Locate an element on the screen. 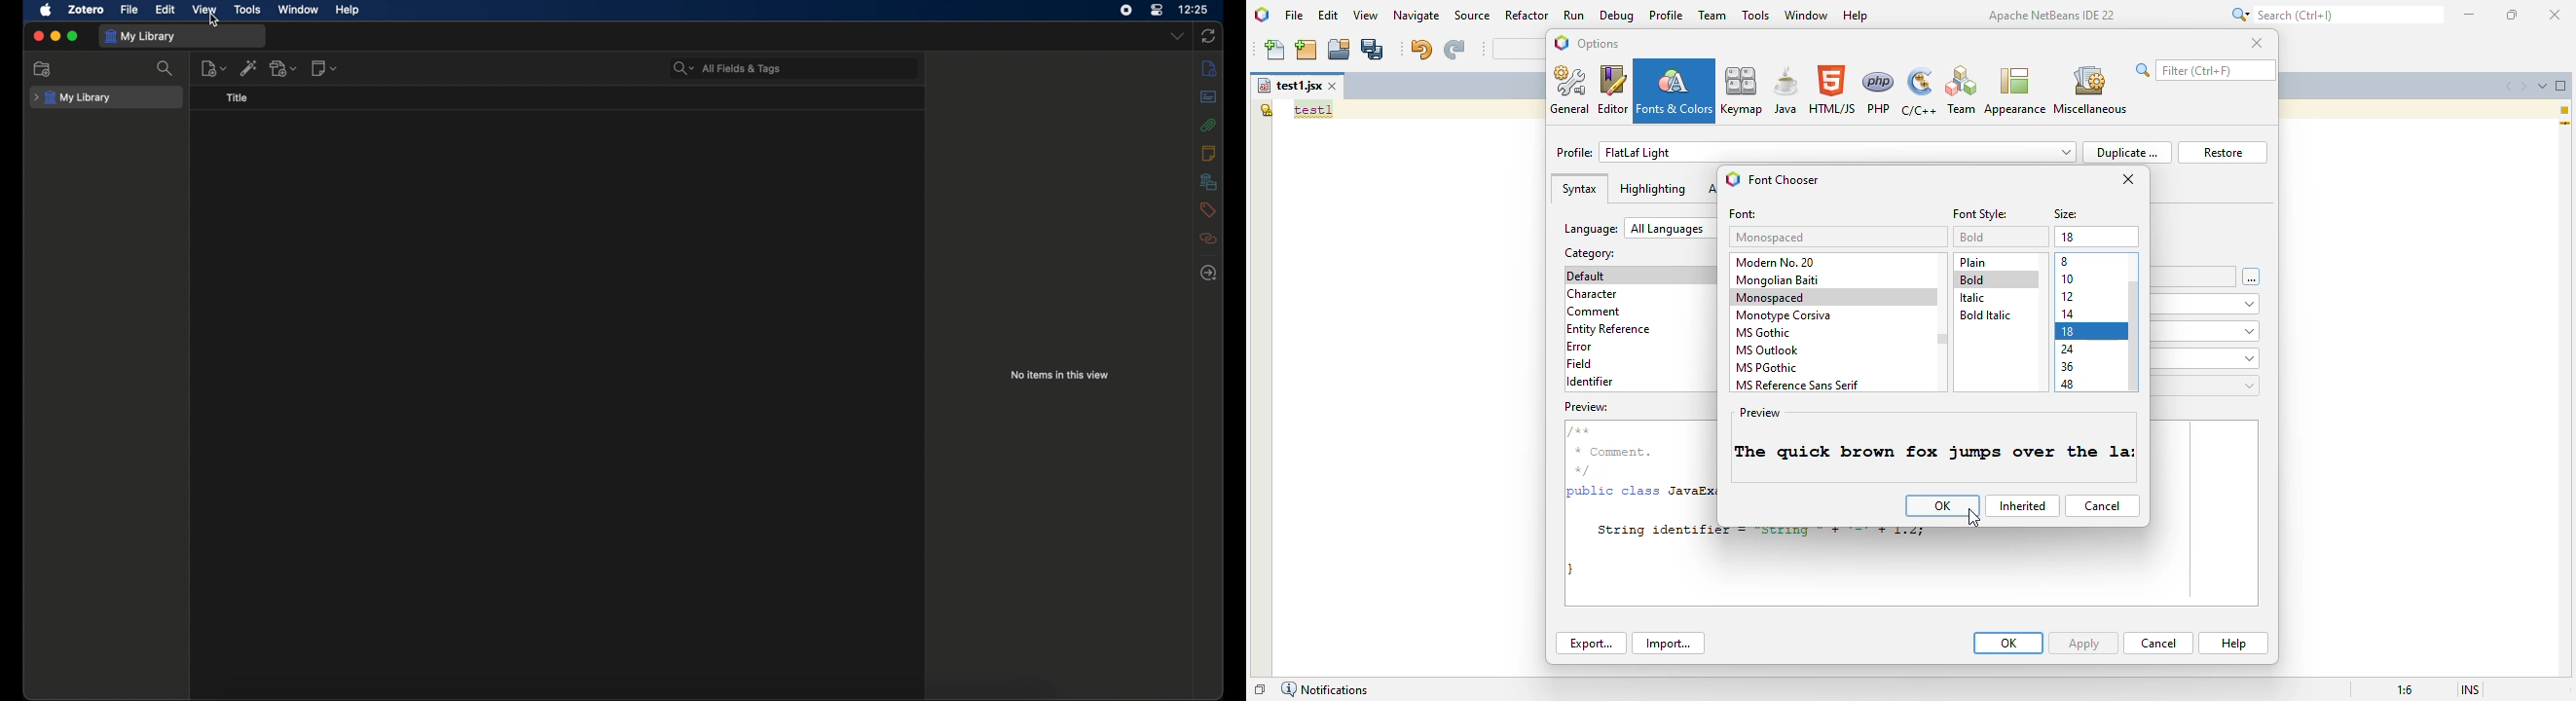 This screenshot has height=728, width=2576. edit is located at coordinates (165, 10).